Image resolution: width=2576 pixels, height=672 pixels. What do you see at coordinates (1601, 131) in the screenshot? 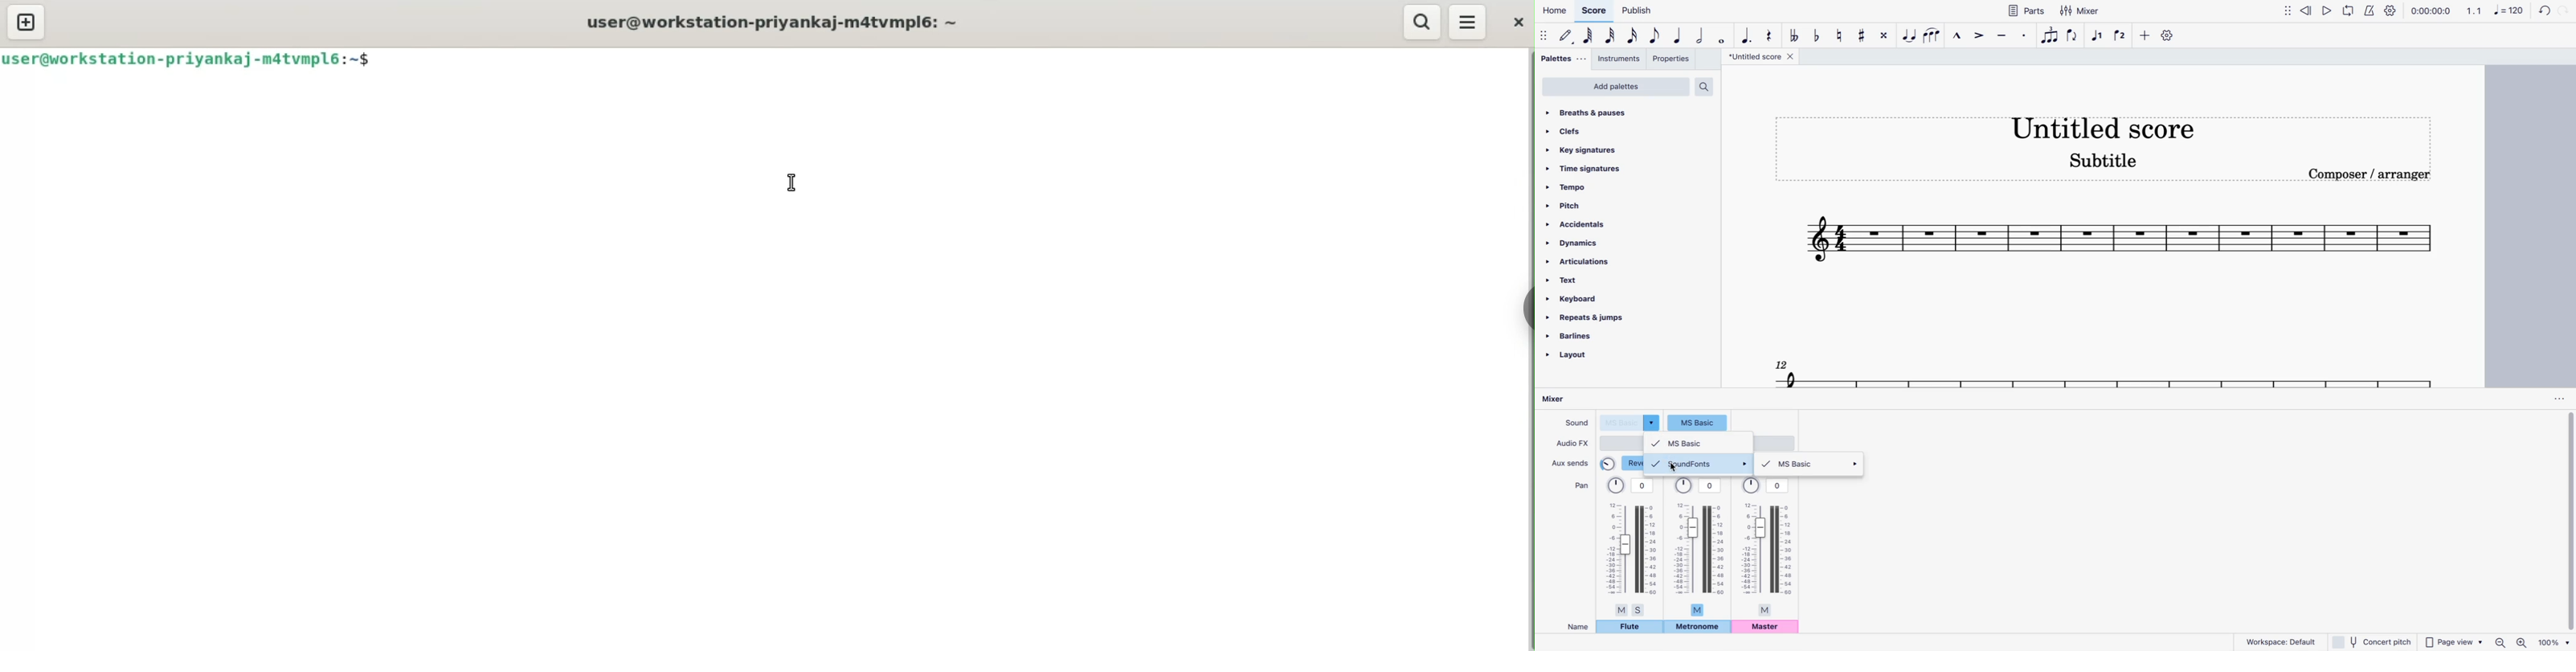
I see `clefs` at bounding box center [1601, 131].